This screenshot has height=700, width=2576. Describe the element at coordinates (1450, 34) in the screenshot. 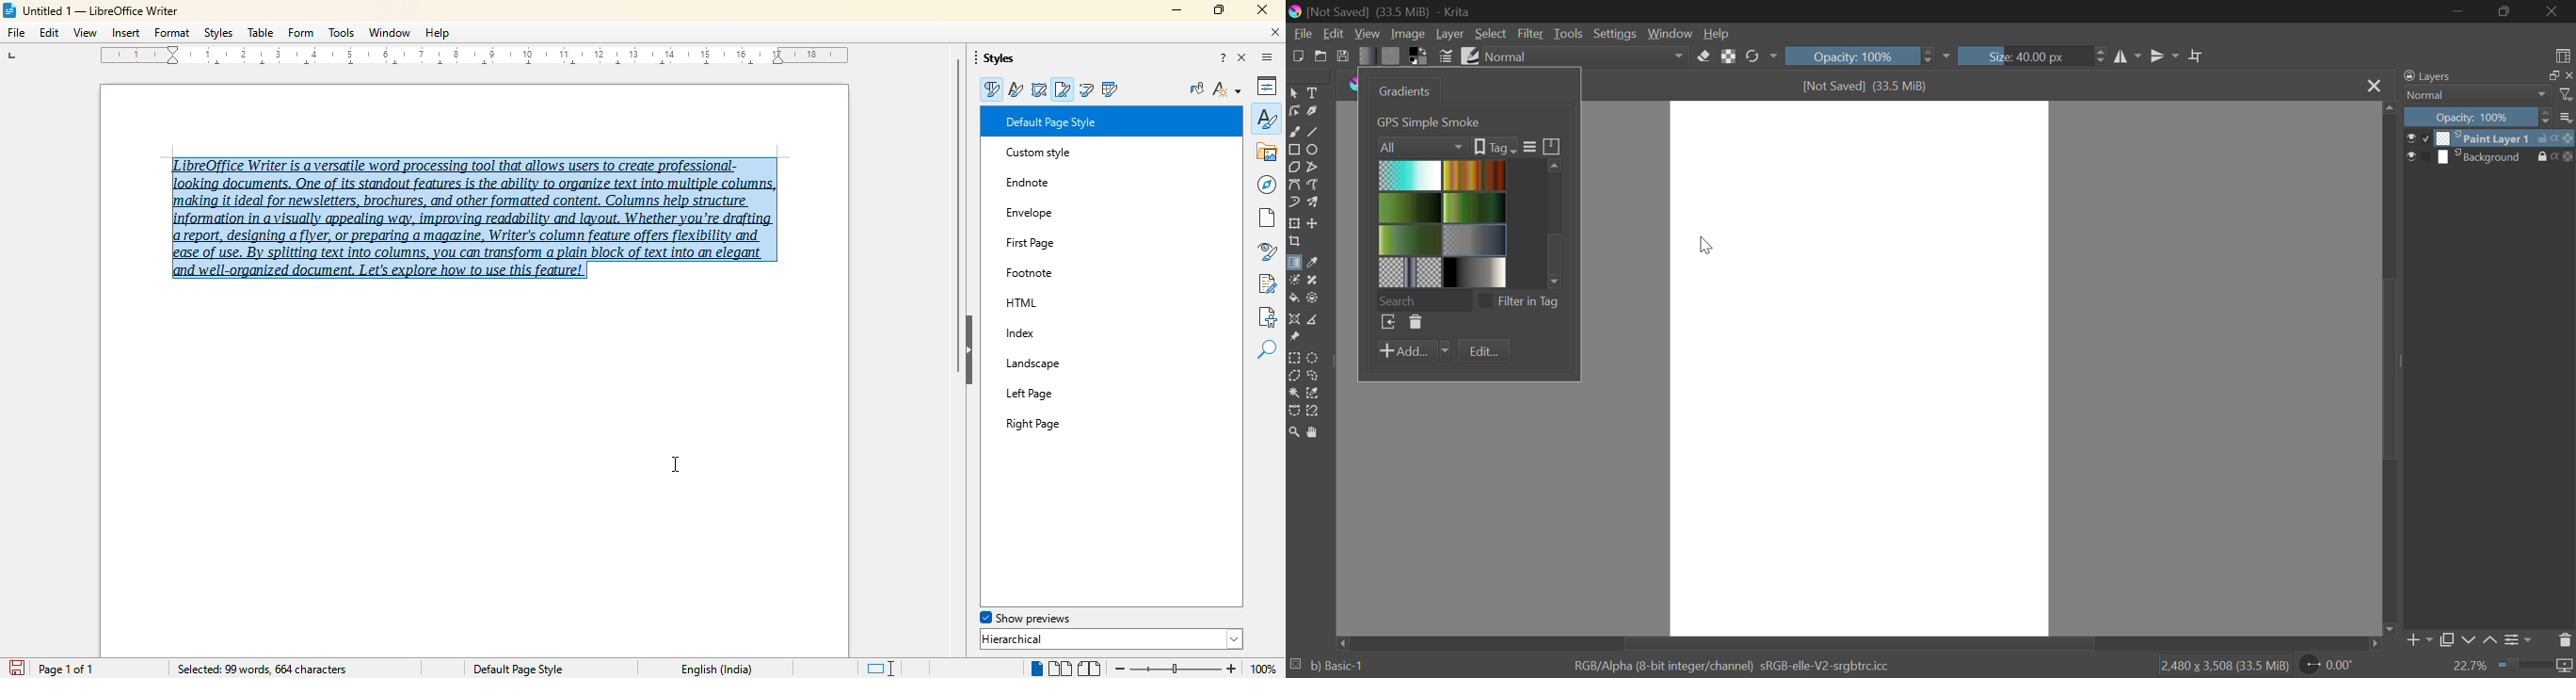

I see `Layer` at that location.